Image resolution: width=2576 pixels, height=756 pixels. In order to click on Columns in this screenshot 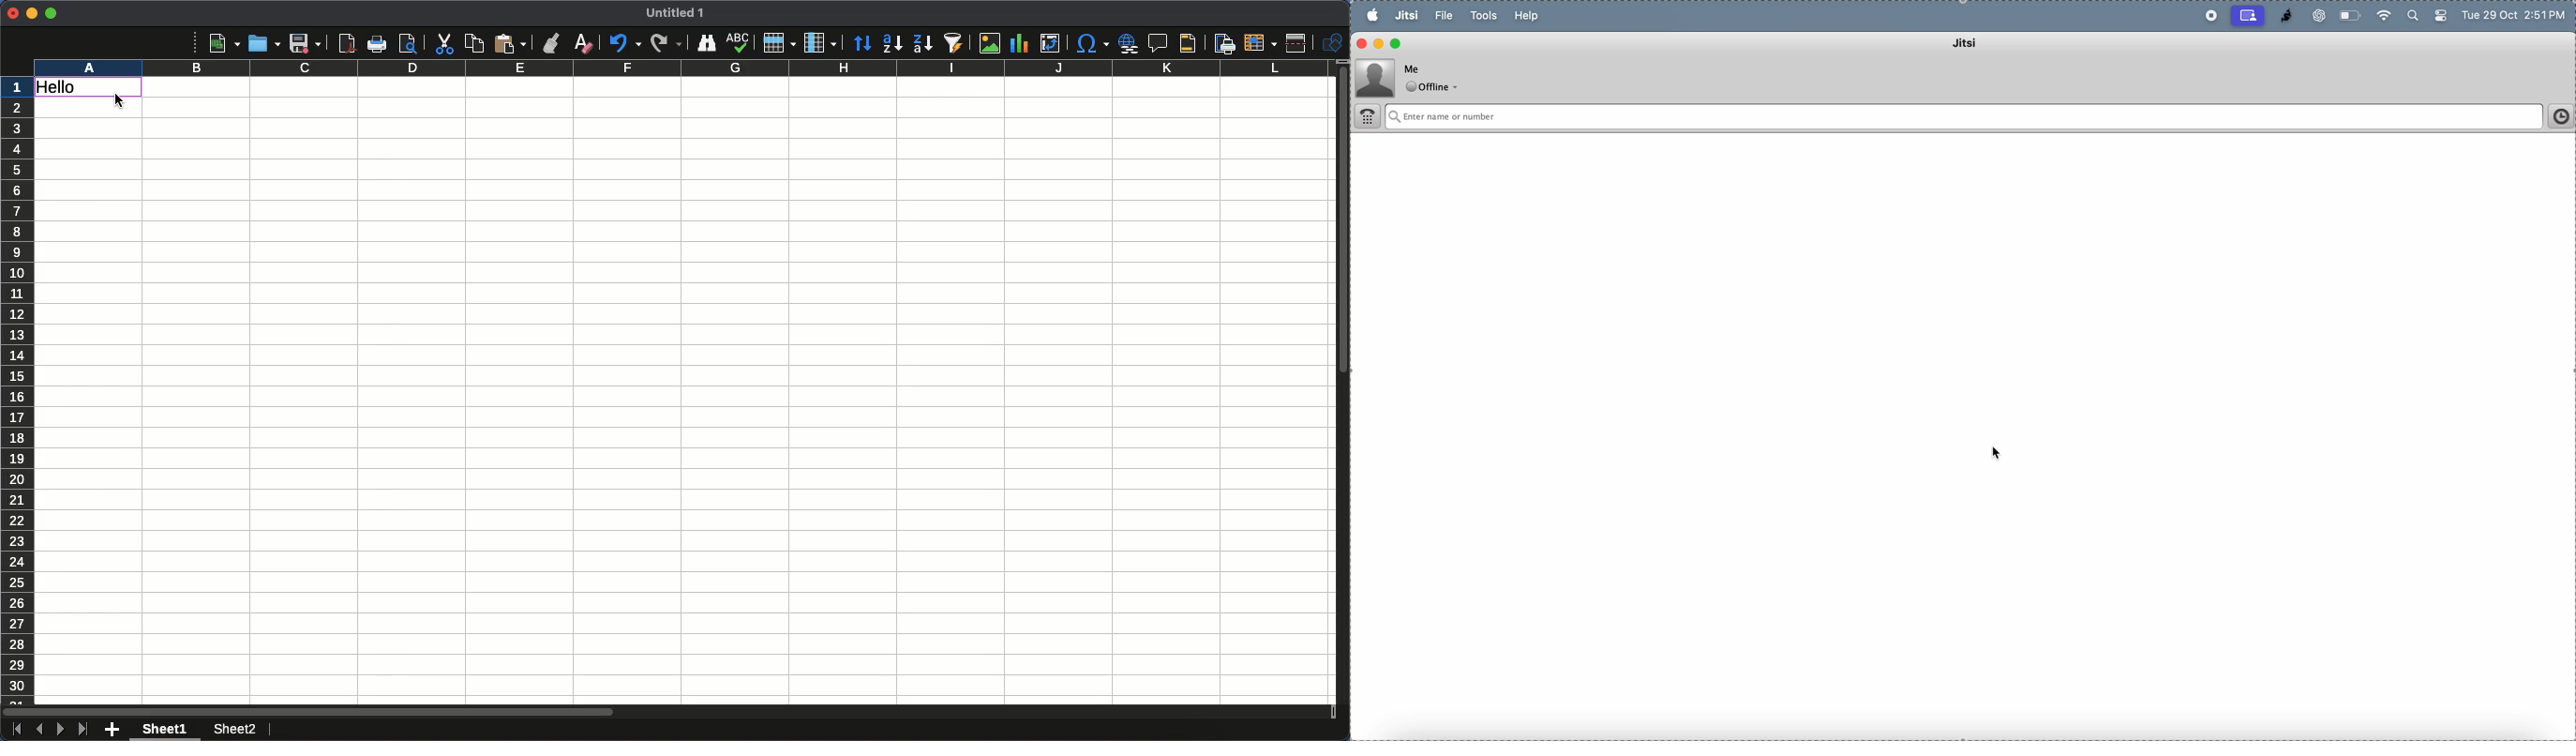, I will do `click(679, 68)`.